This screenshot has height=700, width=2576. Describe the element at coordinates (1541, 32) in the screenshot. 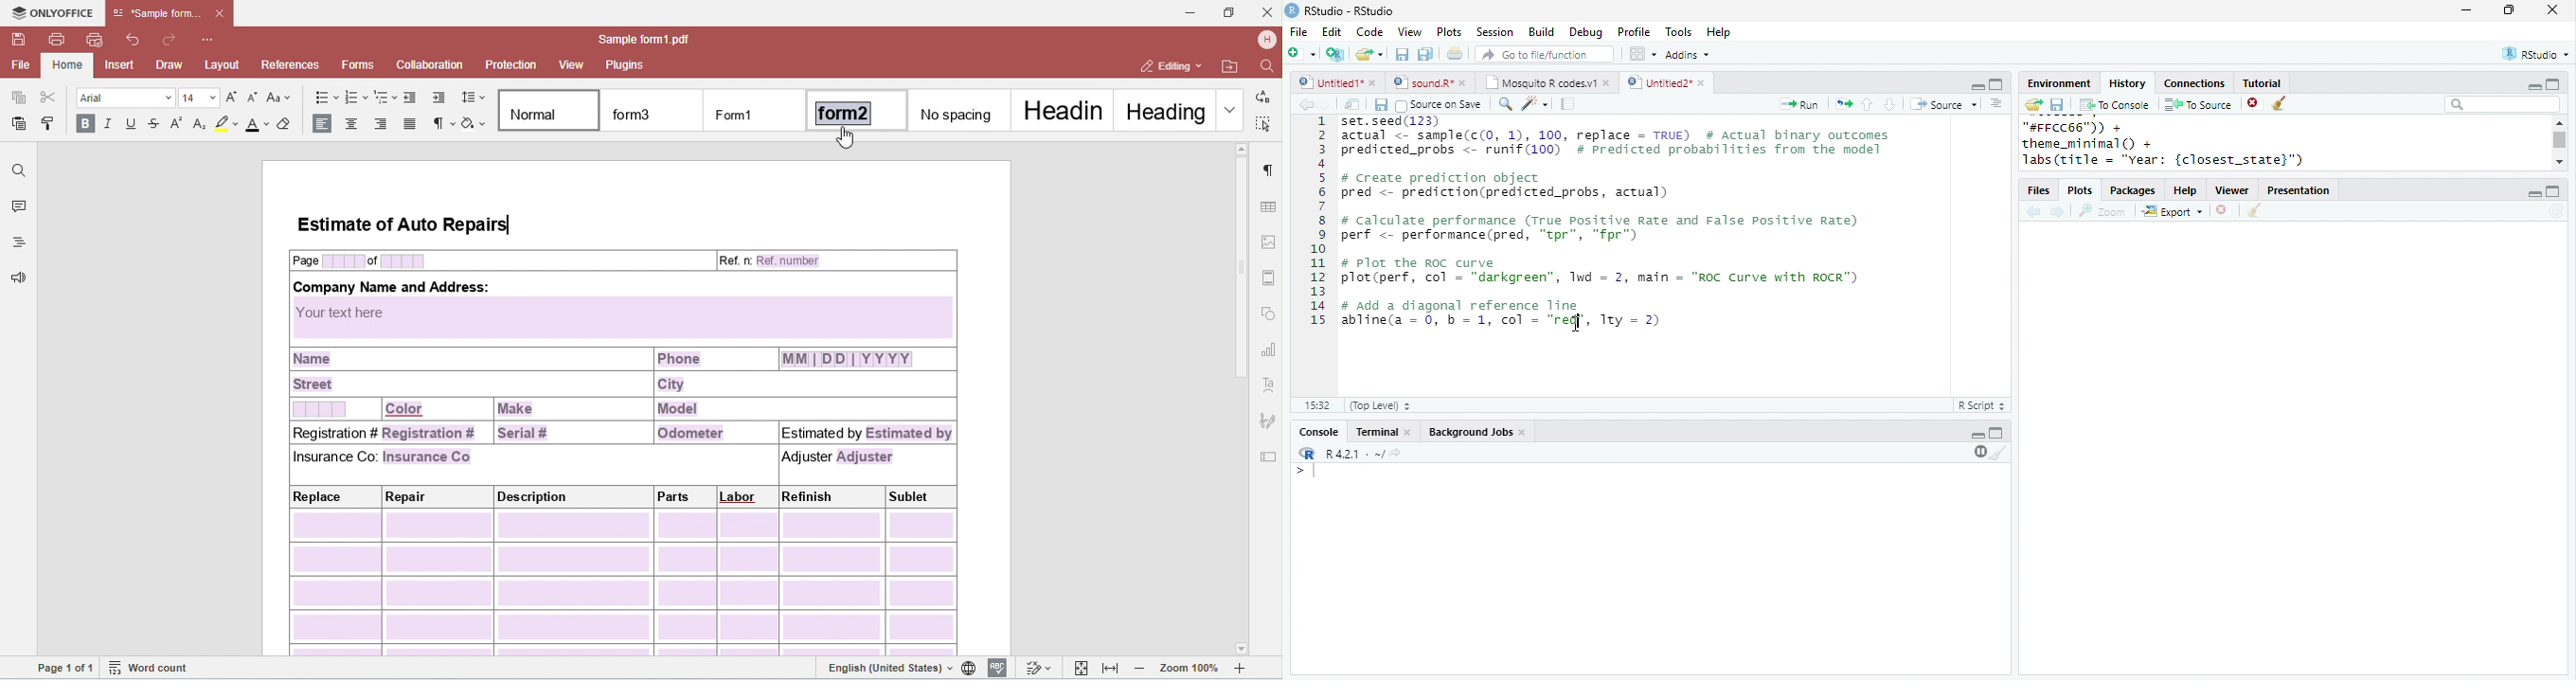

I see `Build` at that location.